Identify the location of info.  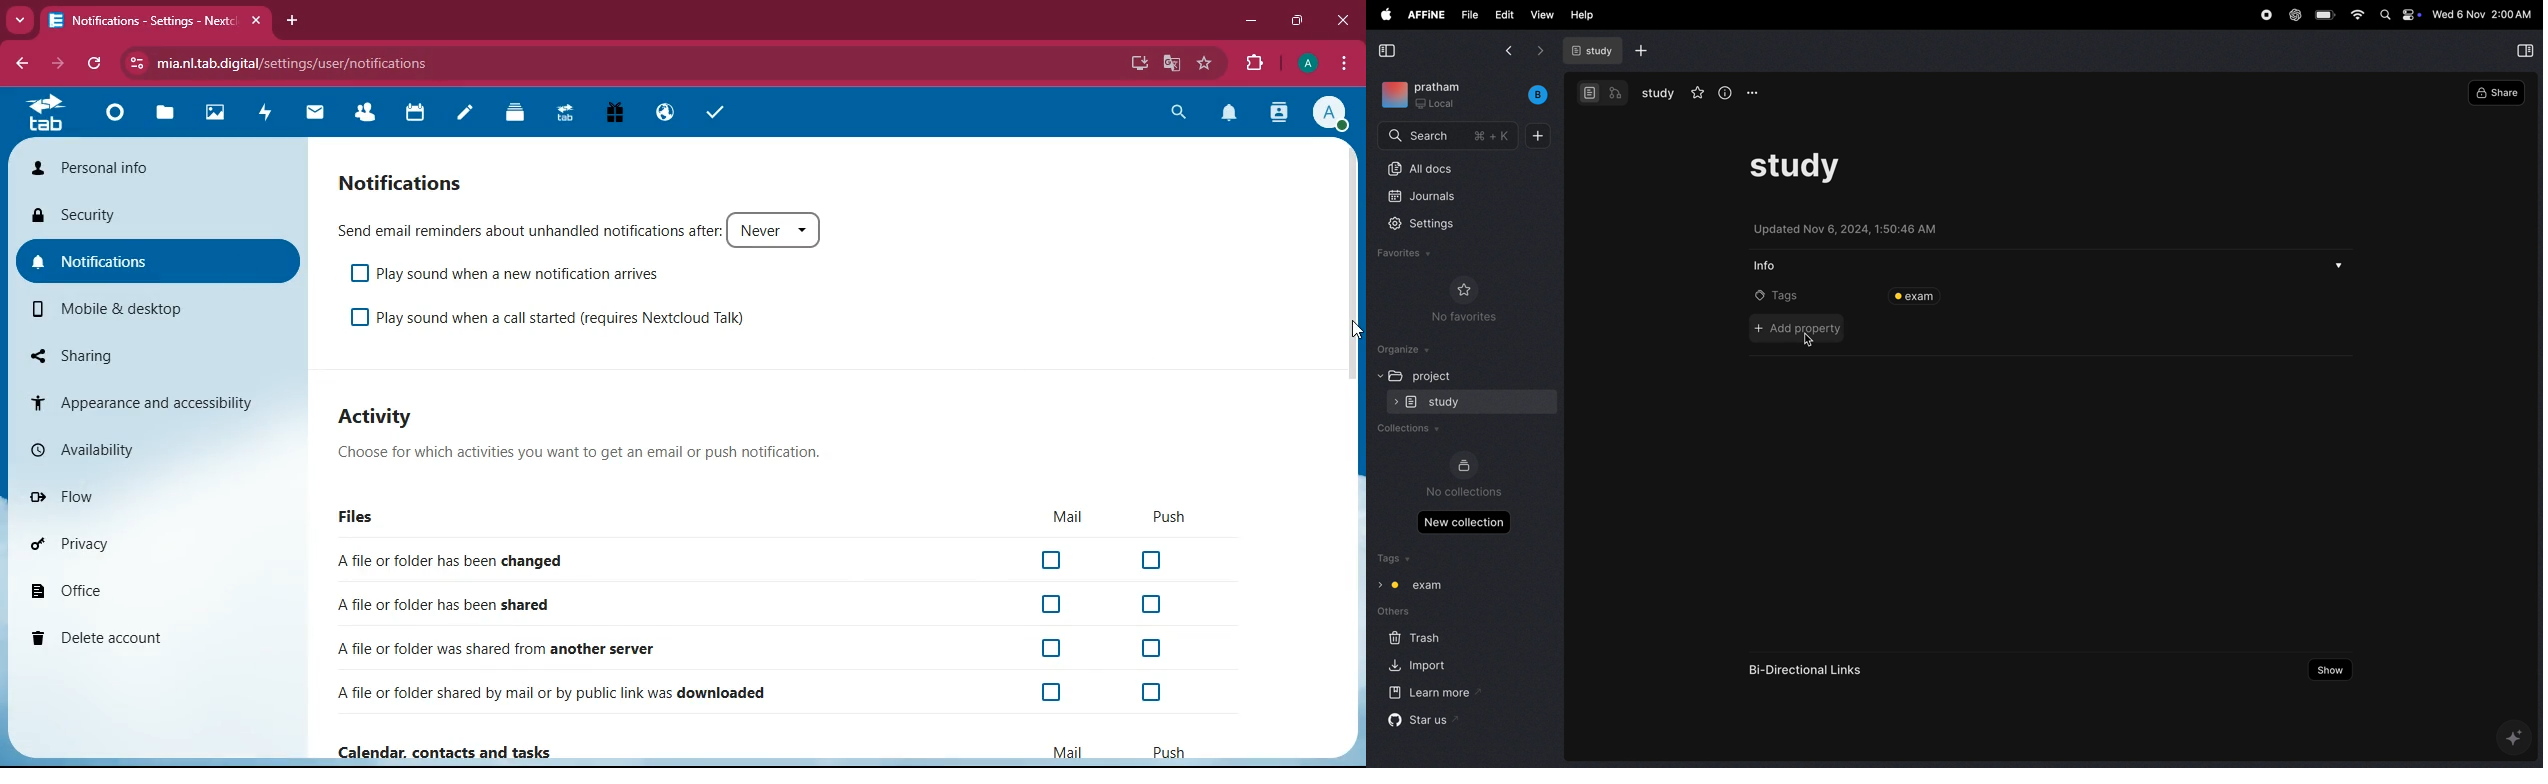
(1723, 92).